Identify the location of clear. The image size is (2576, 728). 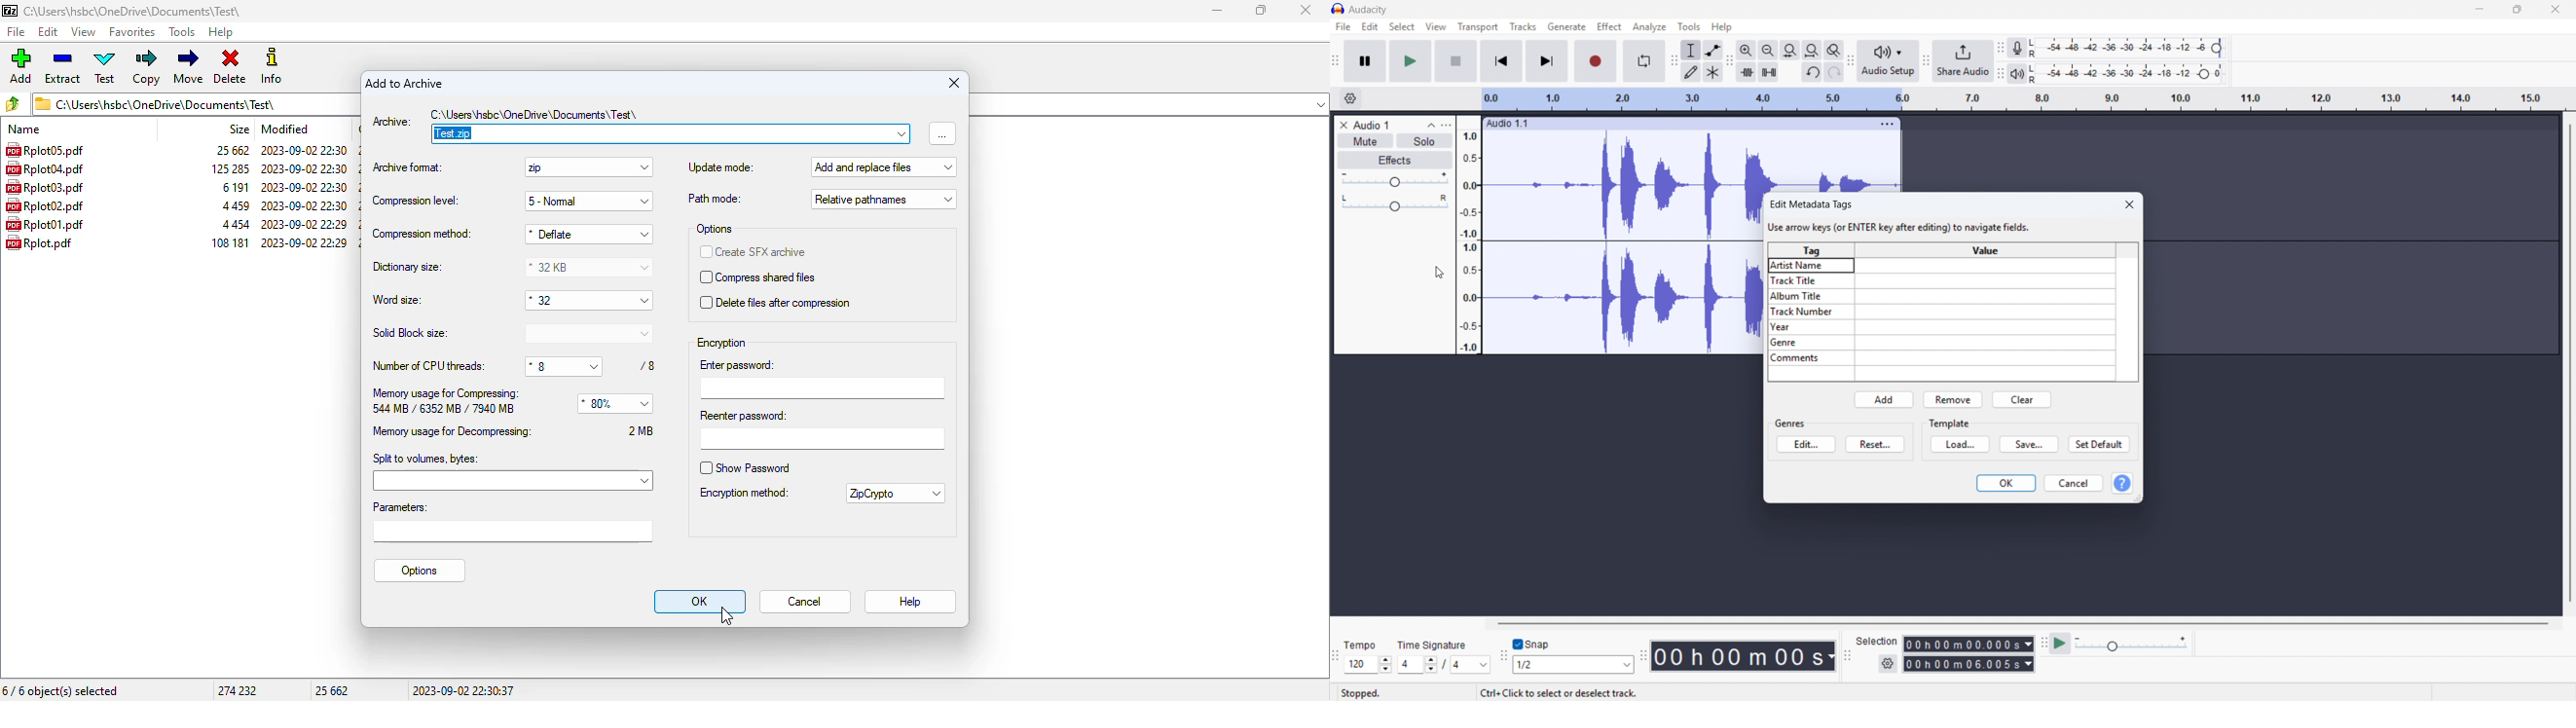
(2021, 400).